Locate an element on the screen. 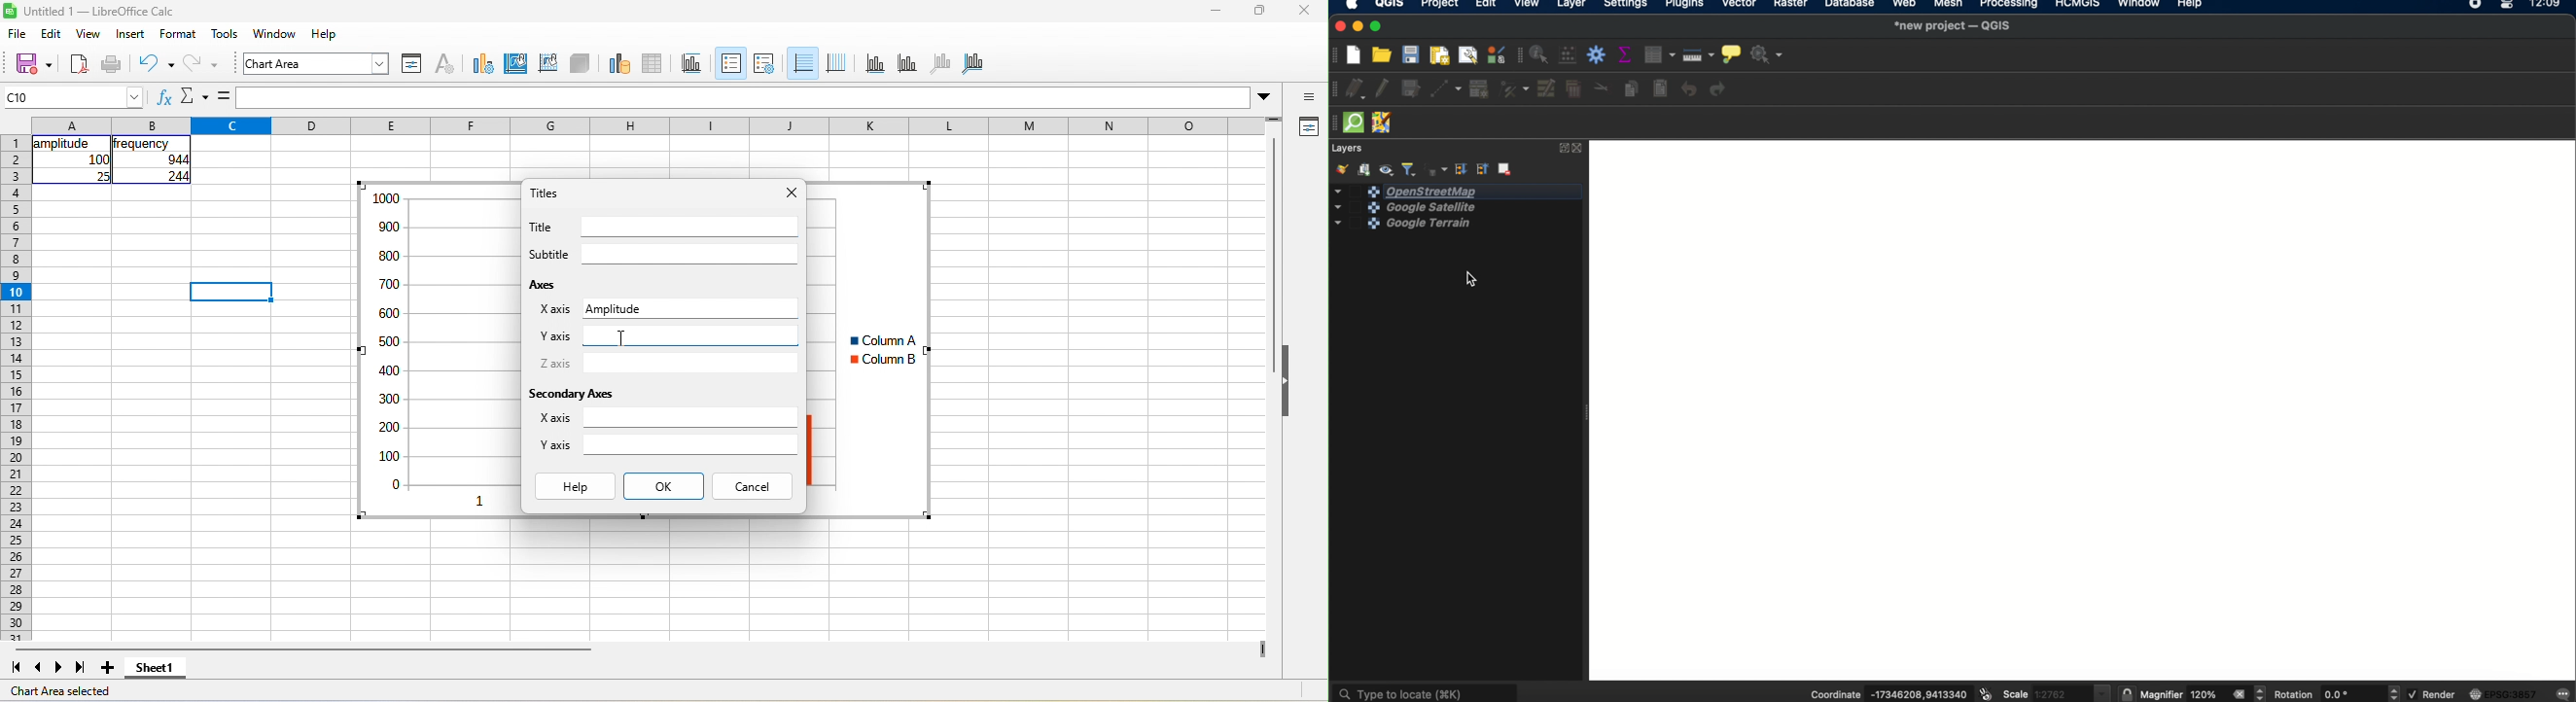 This screenshot has height=728, width=2576. Collapse/Expand is located at coordinates (1286, 380).